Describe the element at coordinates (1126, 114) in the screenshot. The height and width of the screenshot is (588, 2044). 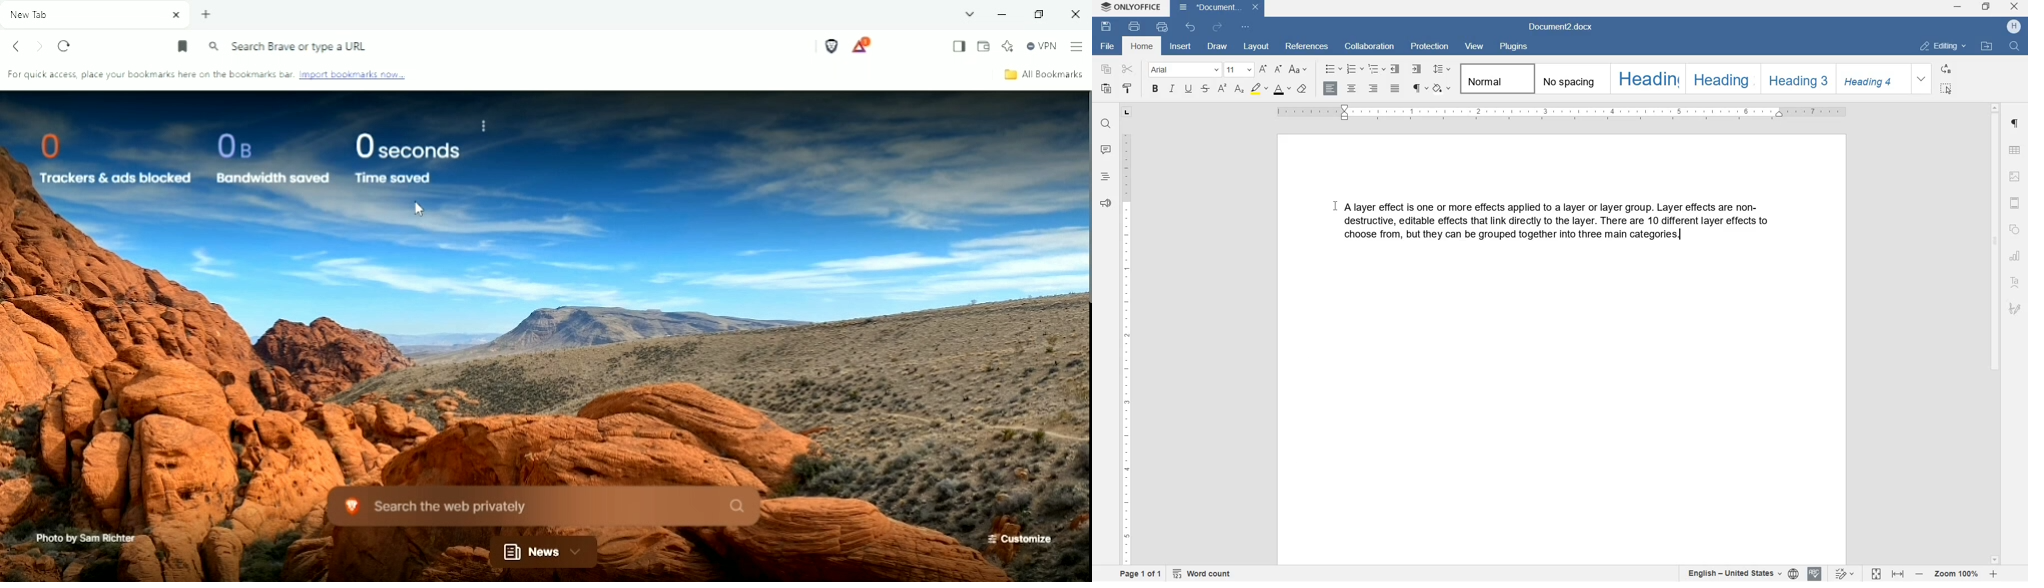
I see `tab stop` at that location.